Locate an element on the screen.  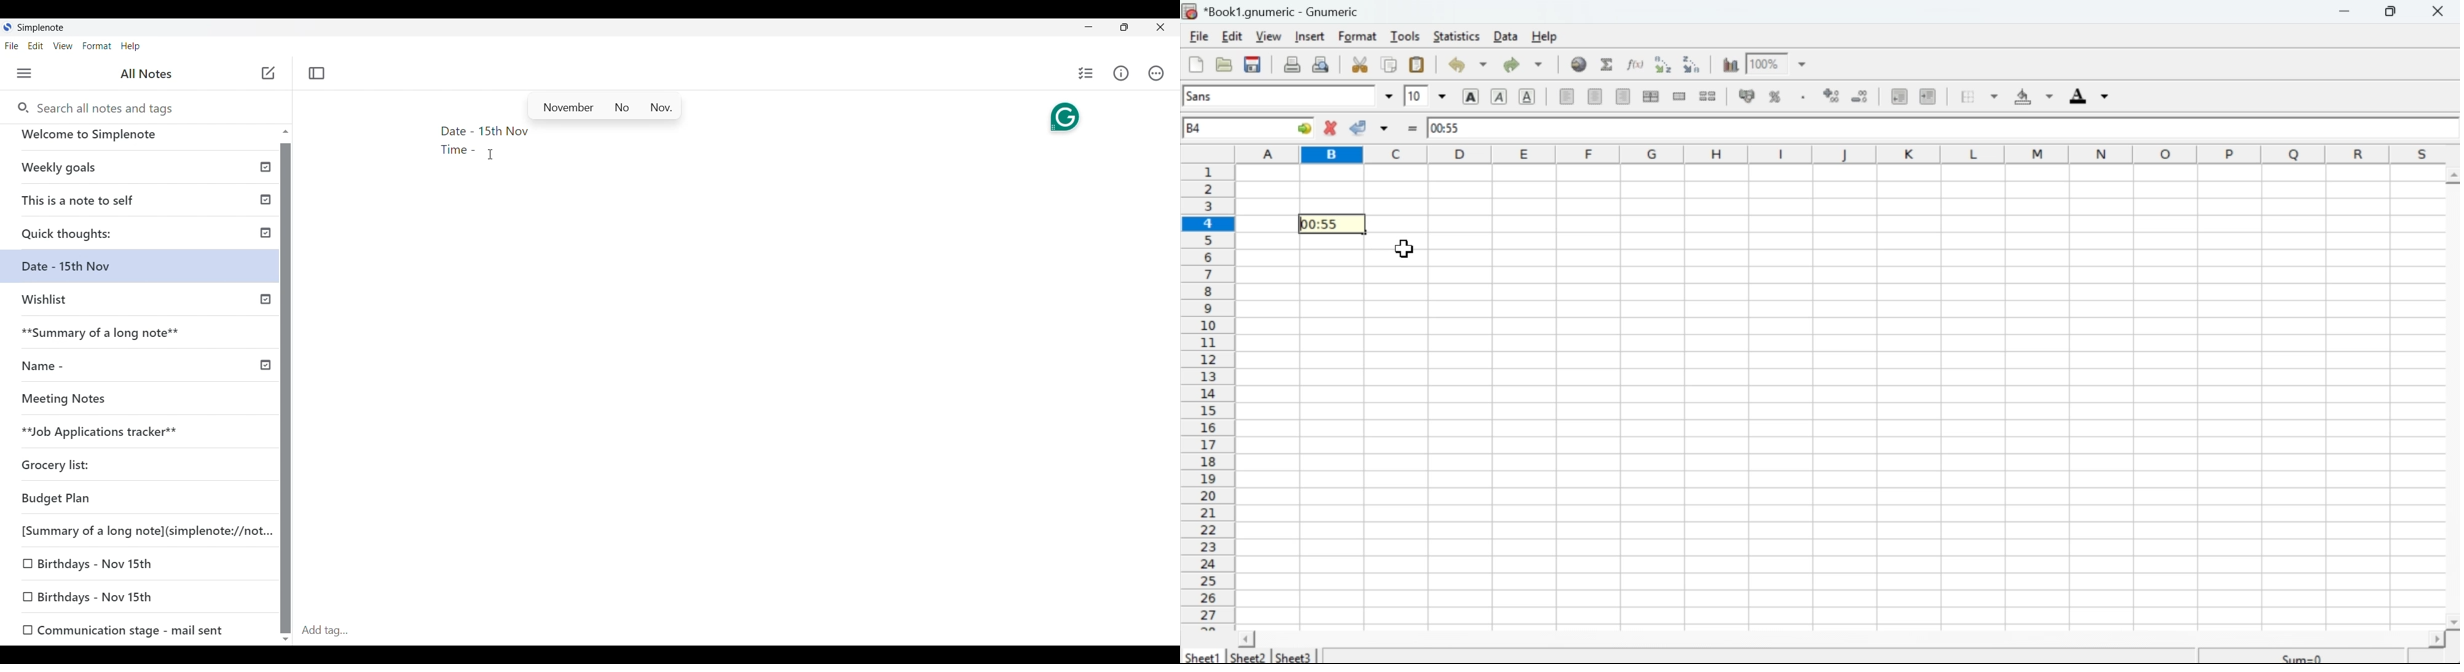
Close is located at coordinates (2441, 12).